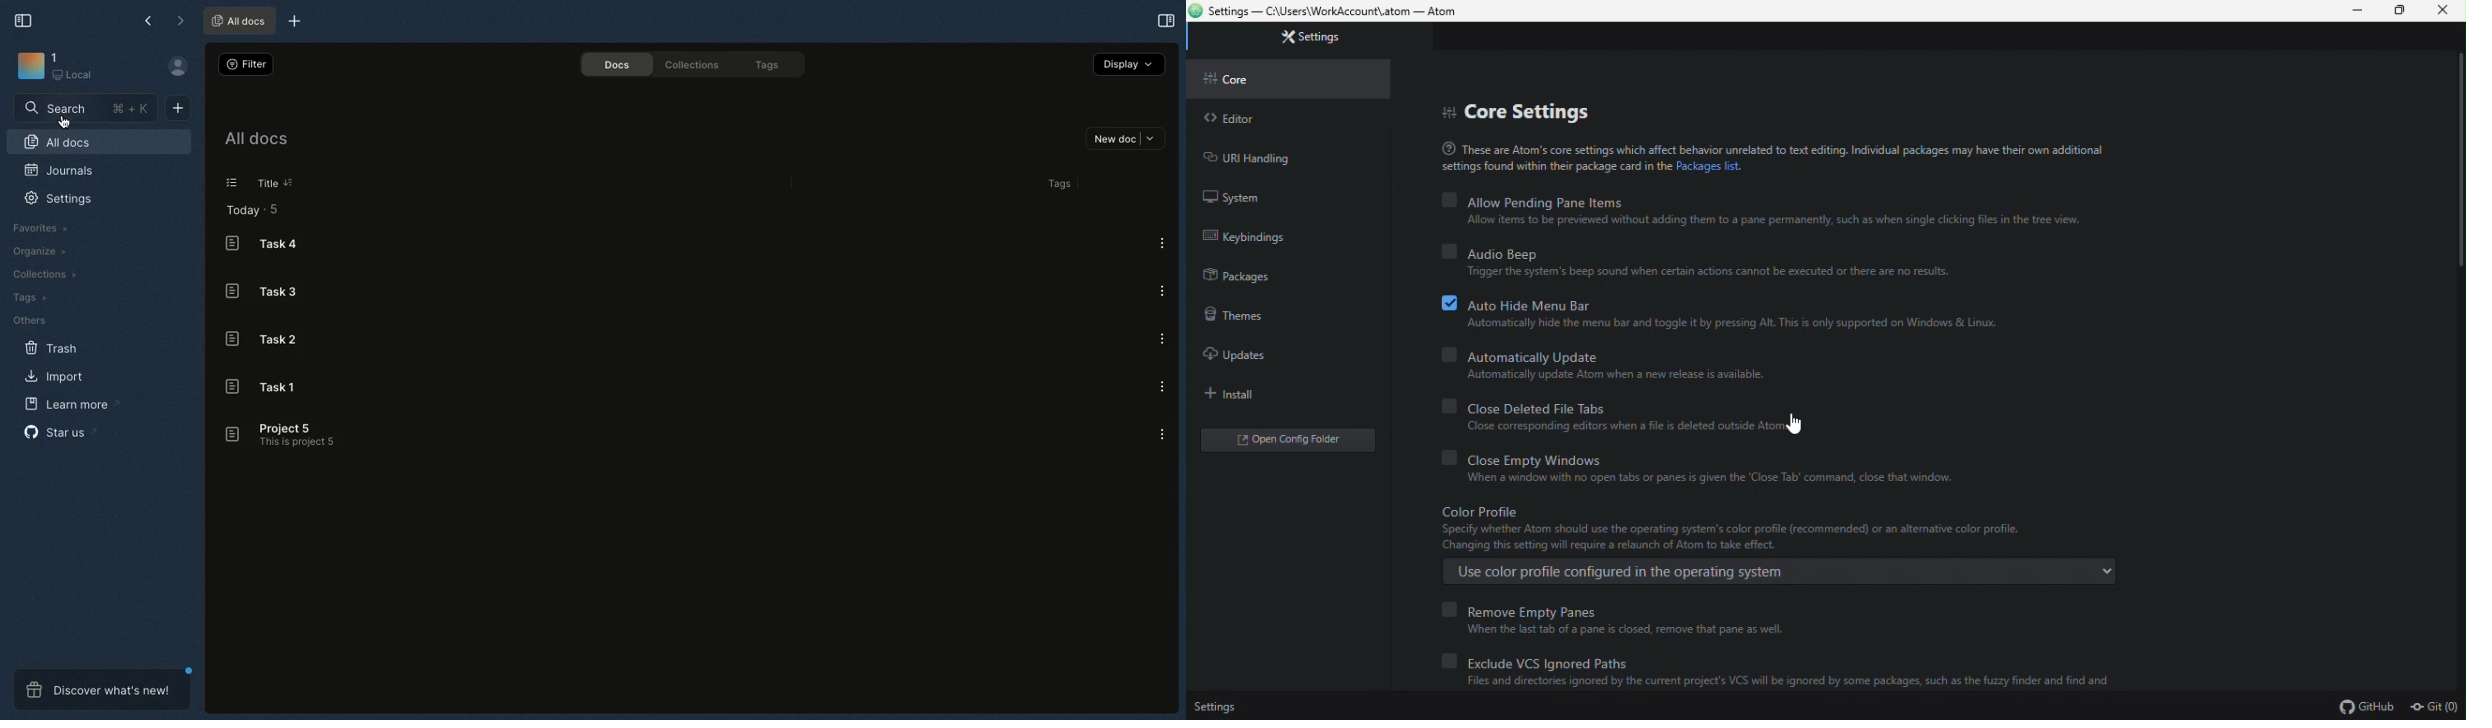 The height and width of the screenshot is (728, 2492). Describe the element at coordinates (30, 319) in the screenshot. I see `Others` at that location.